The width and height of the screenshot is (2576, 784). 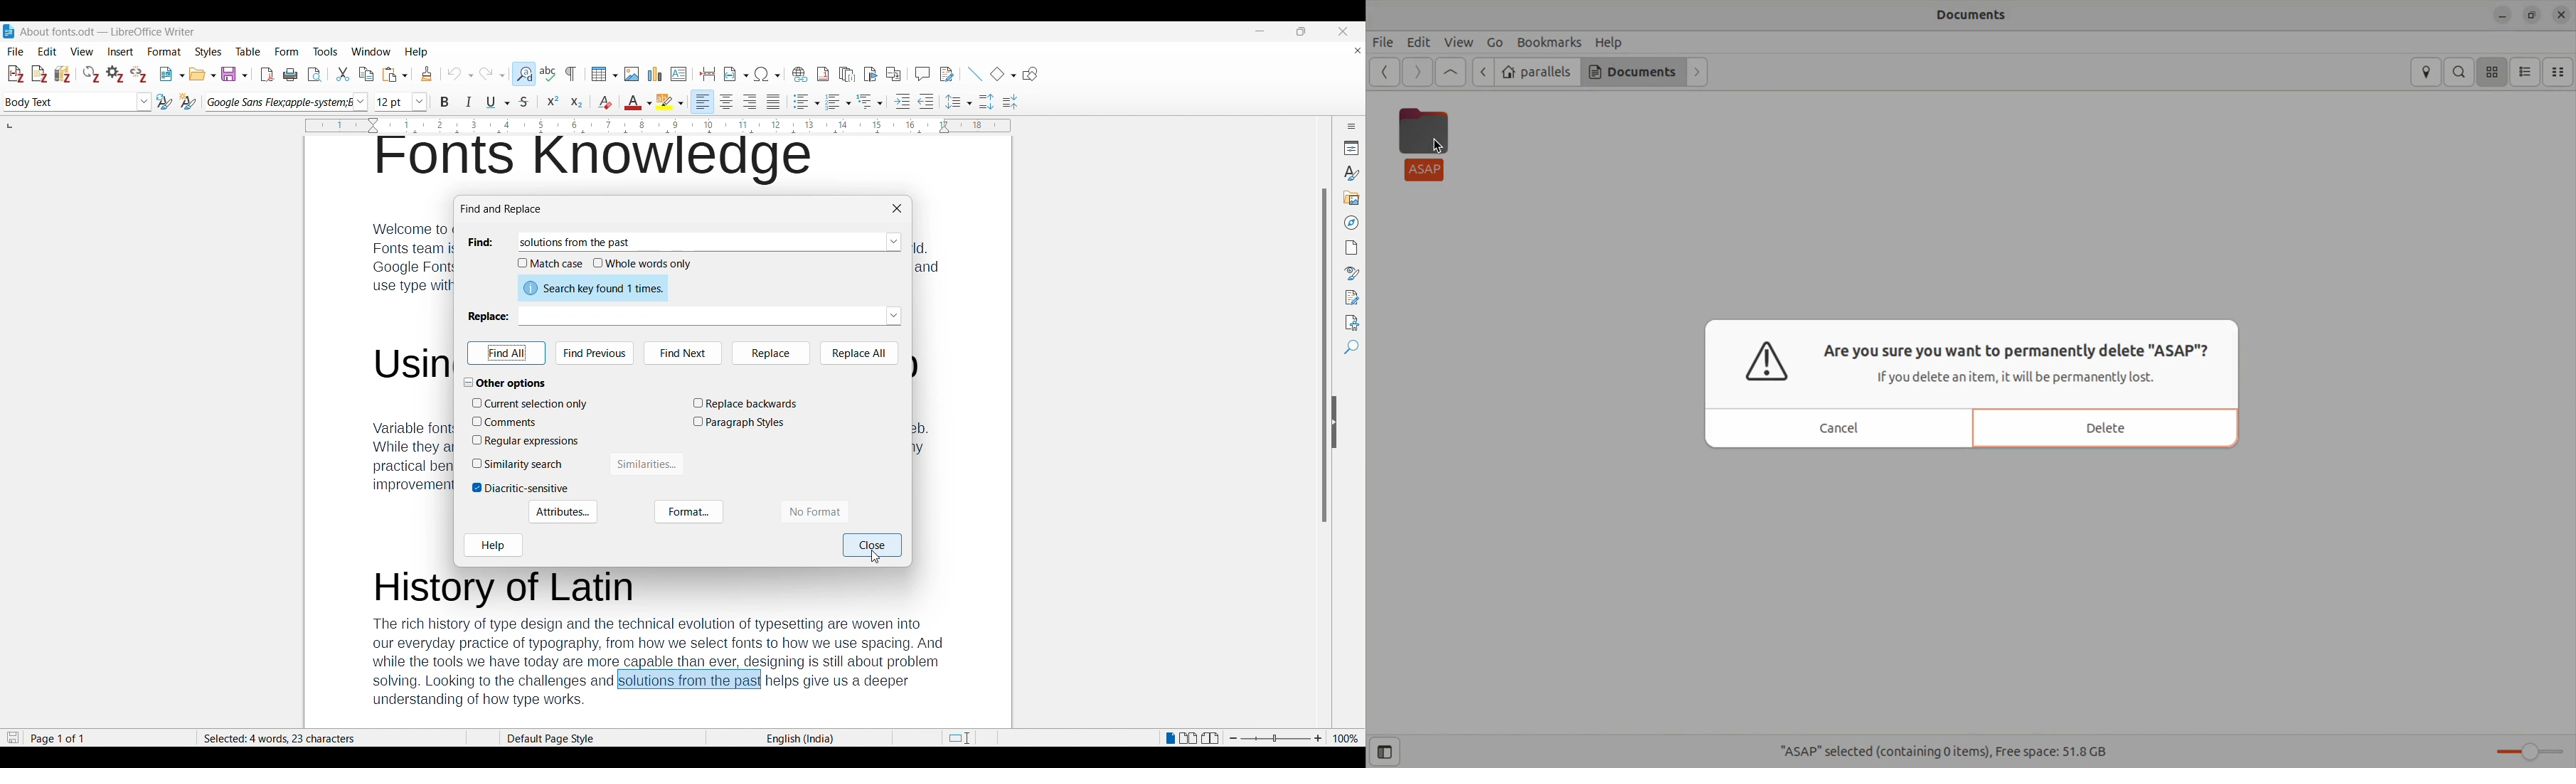 What do you see at coordinates (315, 75) in the screenshot?
I see `Toggle print preview` at bounding box center [315, 75].